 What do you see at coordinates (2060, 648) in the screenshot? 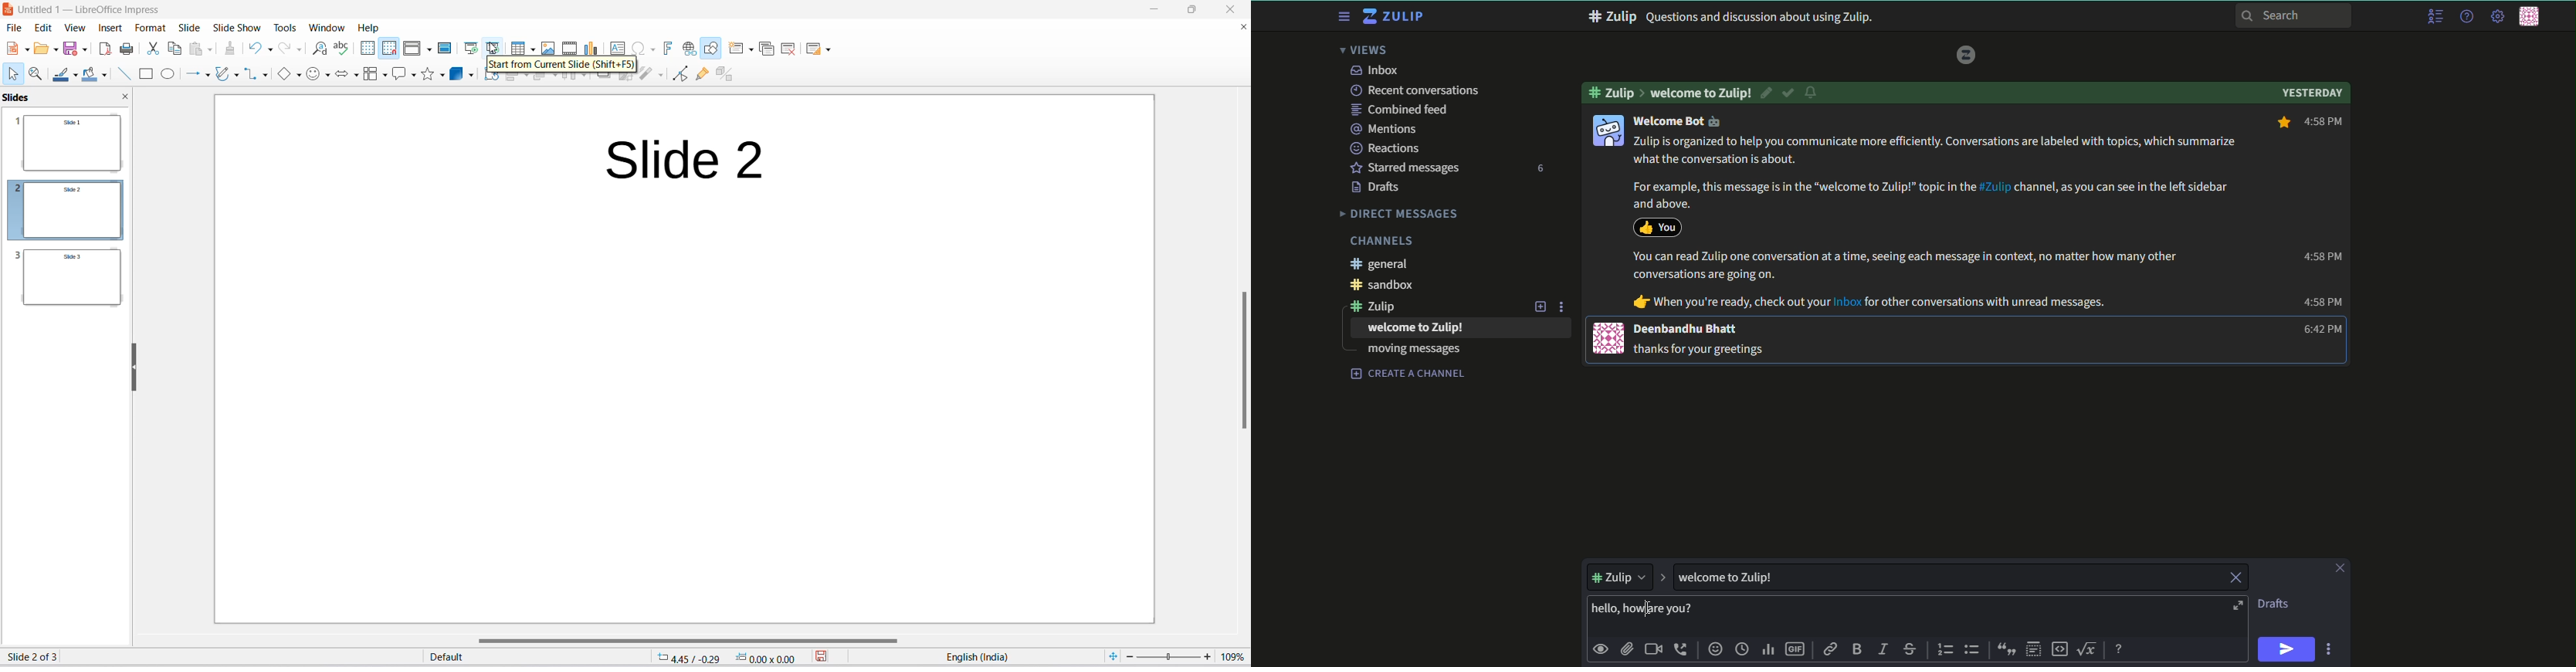
I see `code` at bounding box center [2060, 648].